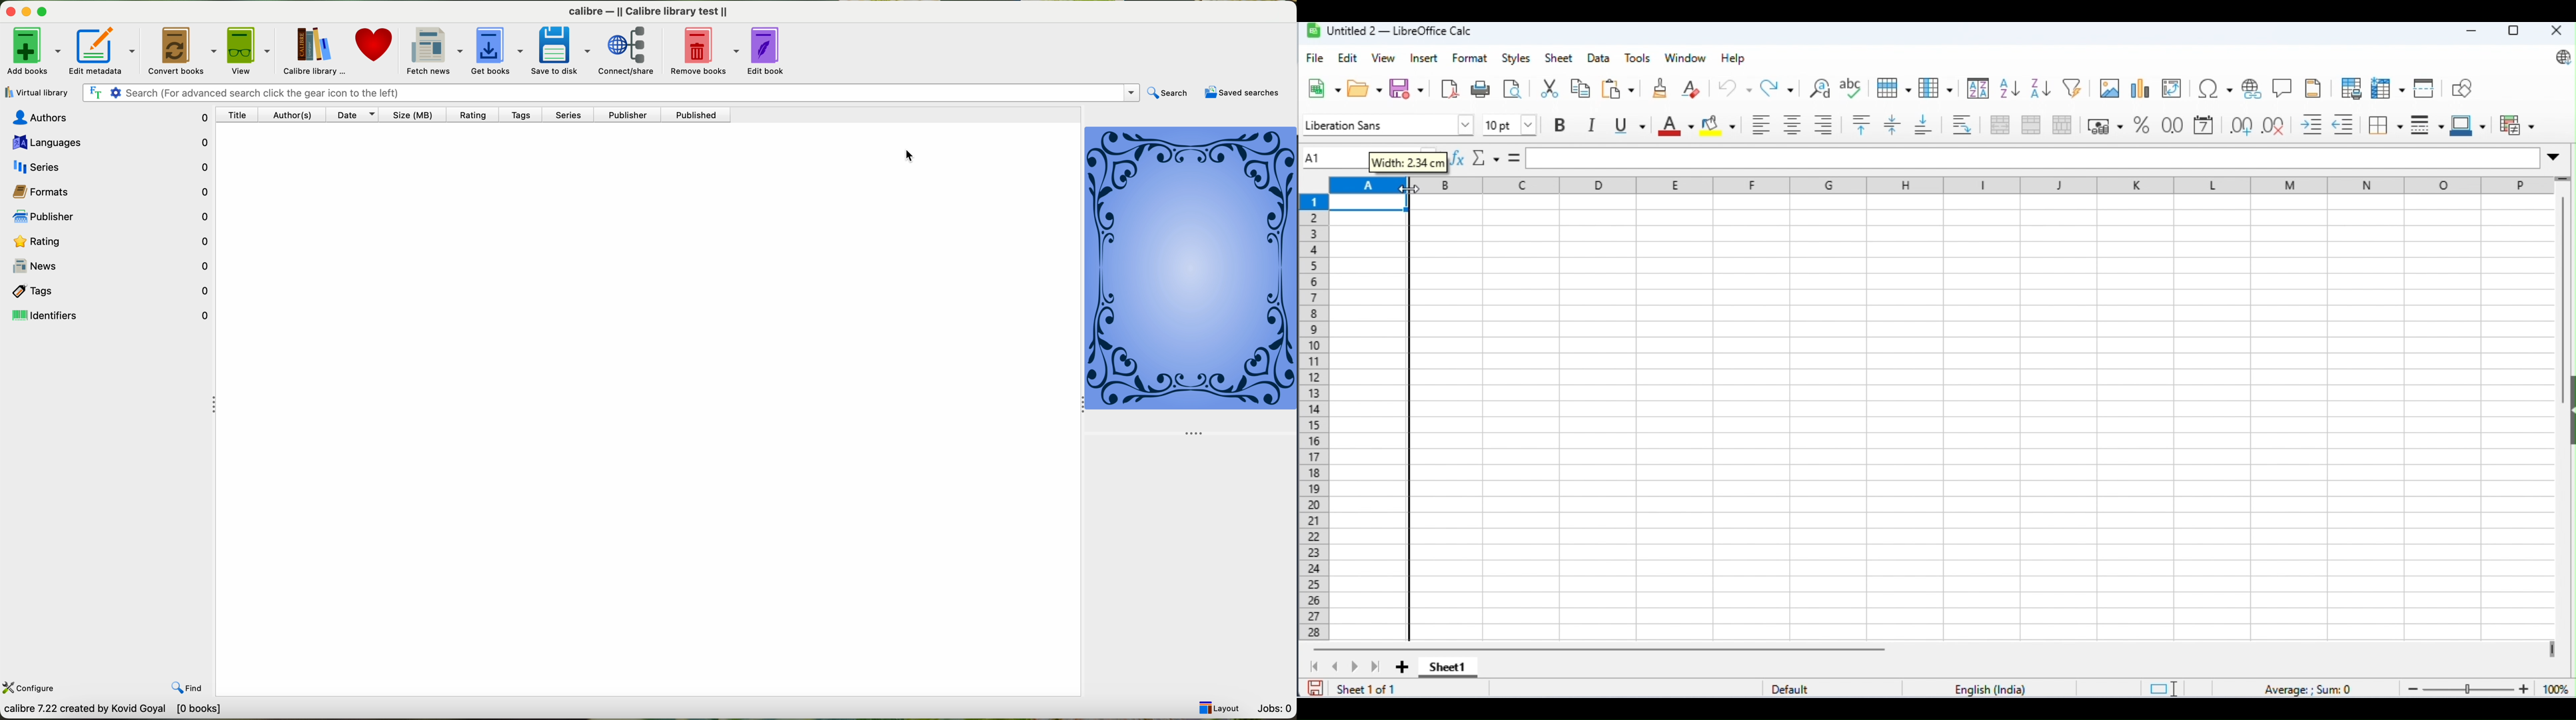 Image resolution: width=2576 pixels, height=728 pixels. I want to click on remove books, so click(699, 49).